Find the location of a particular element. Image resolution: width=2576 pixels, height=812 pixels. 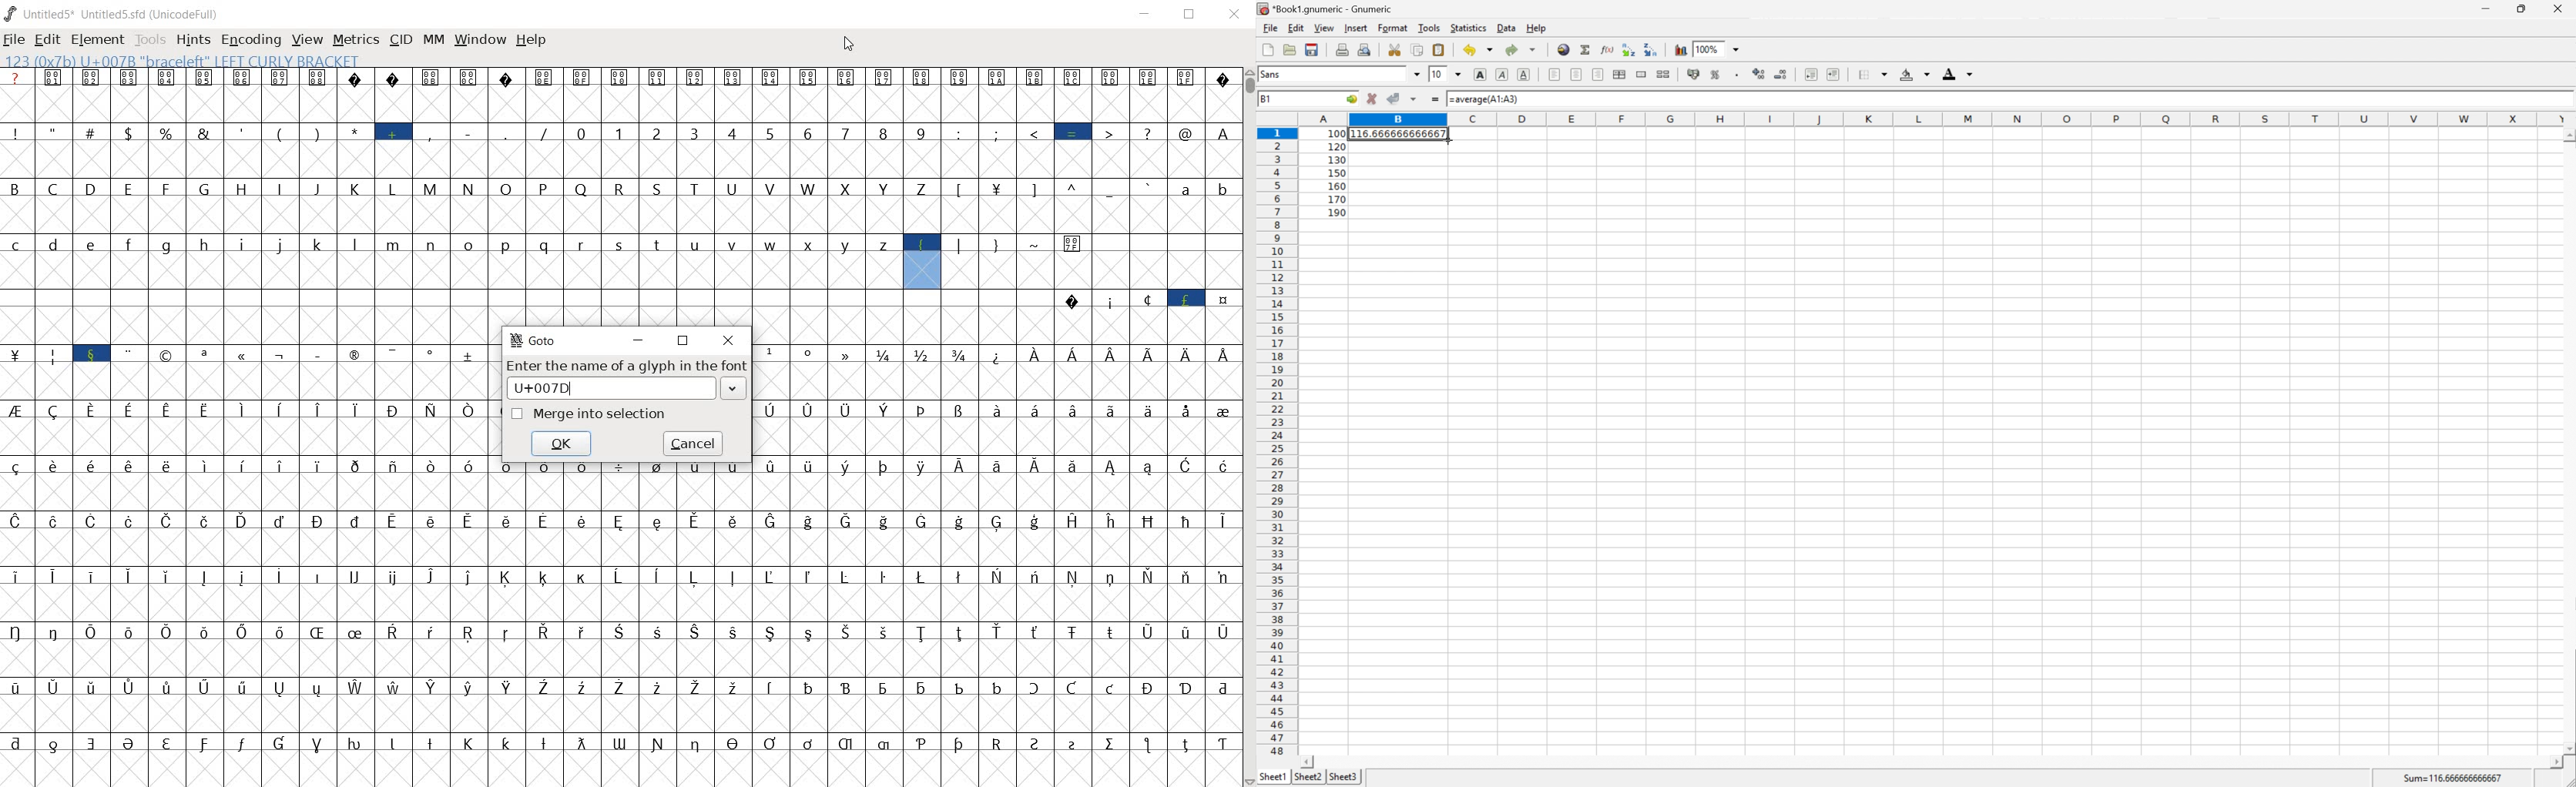

MINIMIZE is located at coordinates (639, 340).